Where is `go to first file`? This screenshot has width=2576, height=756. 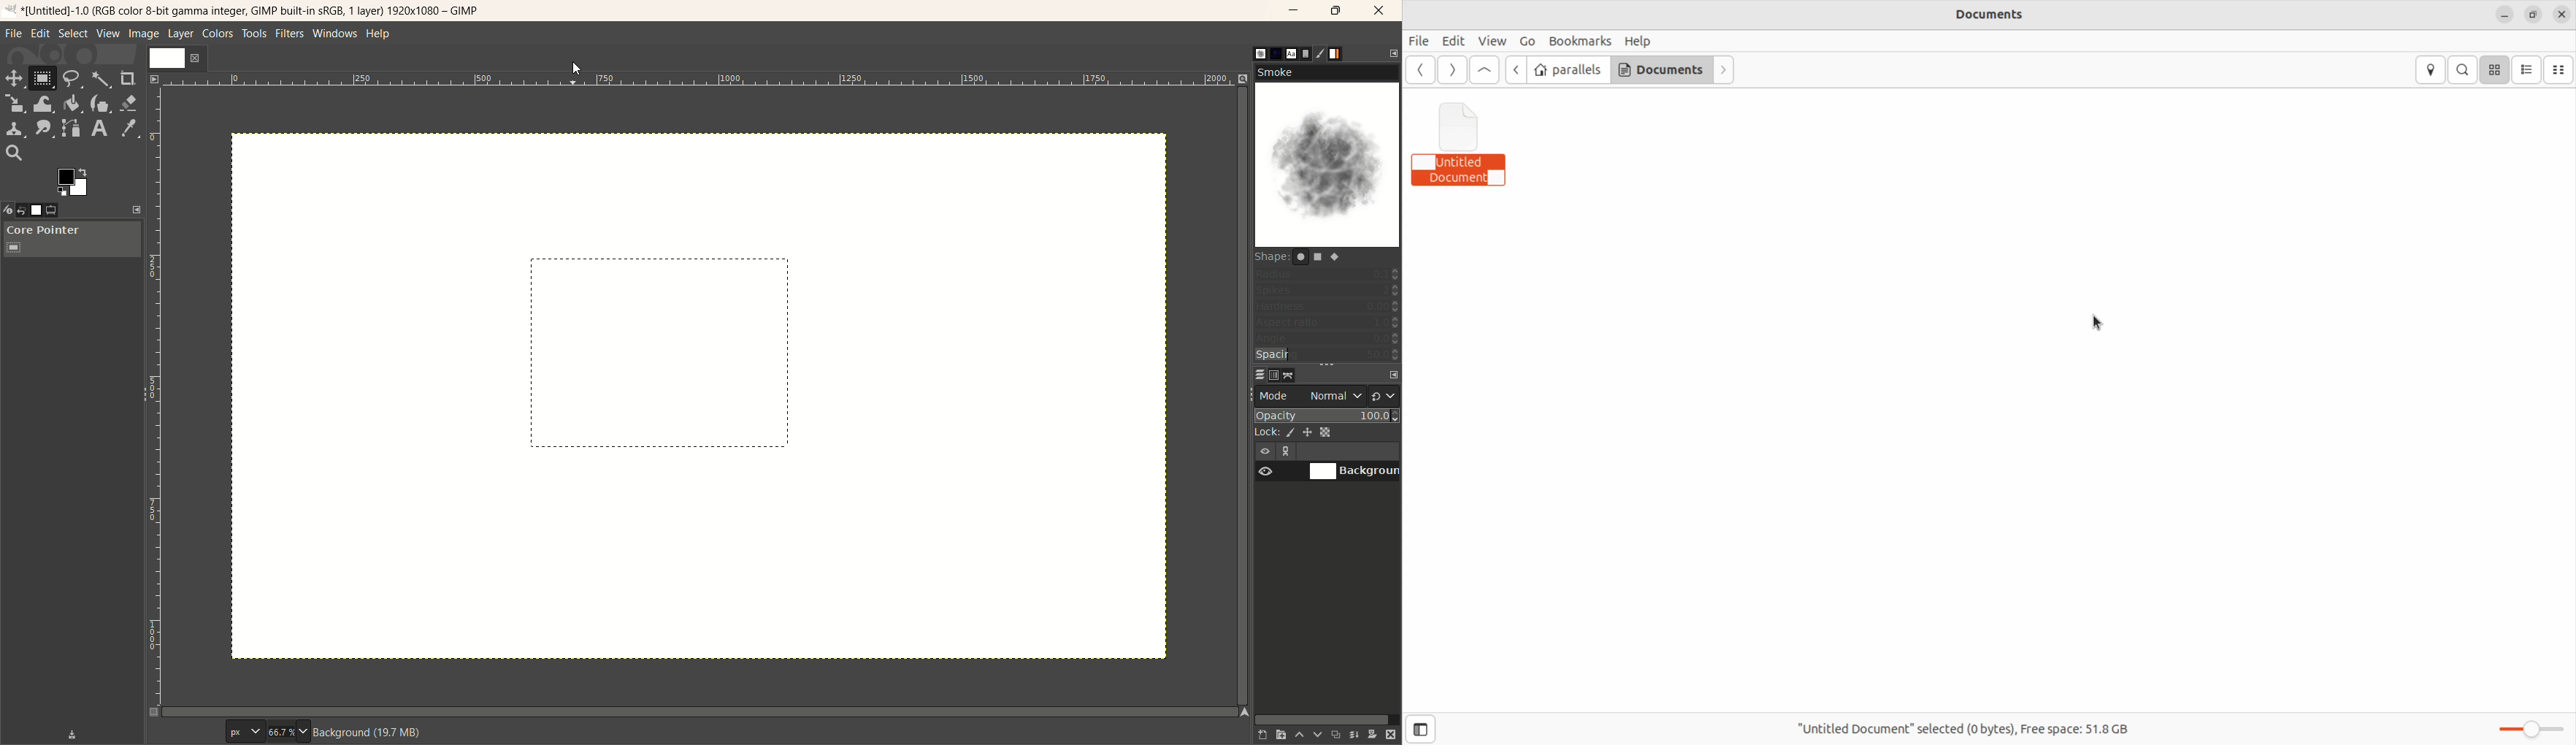 go to first file is located at coordinates (1484, 70).